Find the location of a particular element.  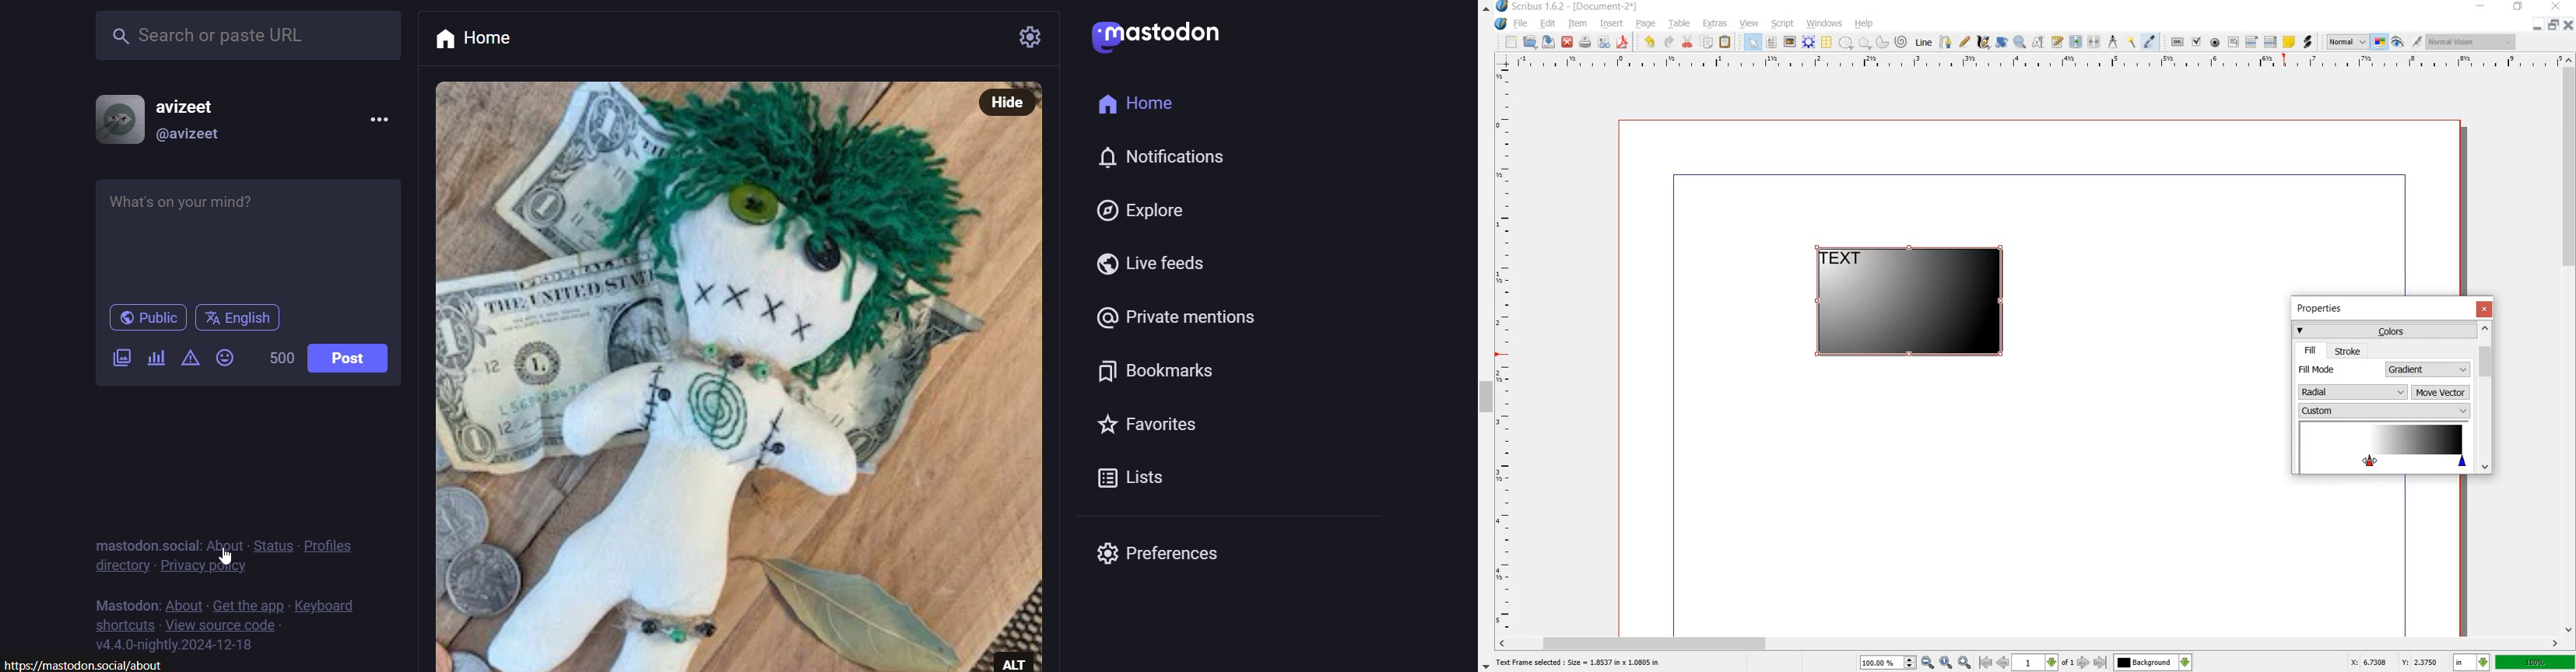

100% is located at coordinates (1881, 662).